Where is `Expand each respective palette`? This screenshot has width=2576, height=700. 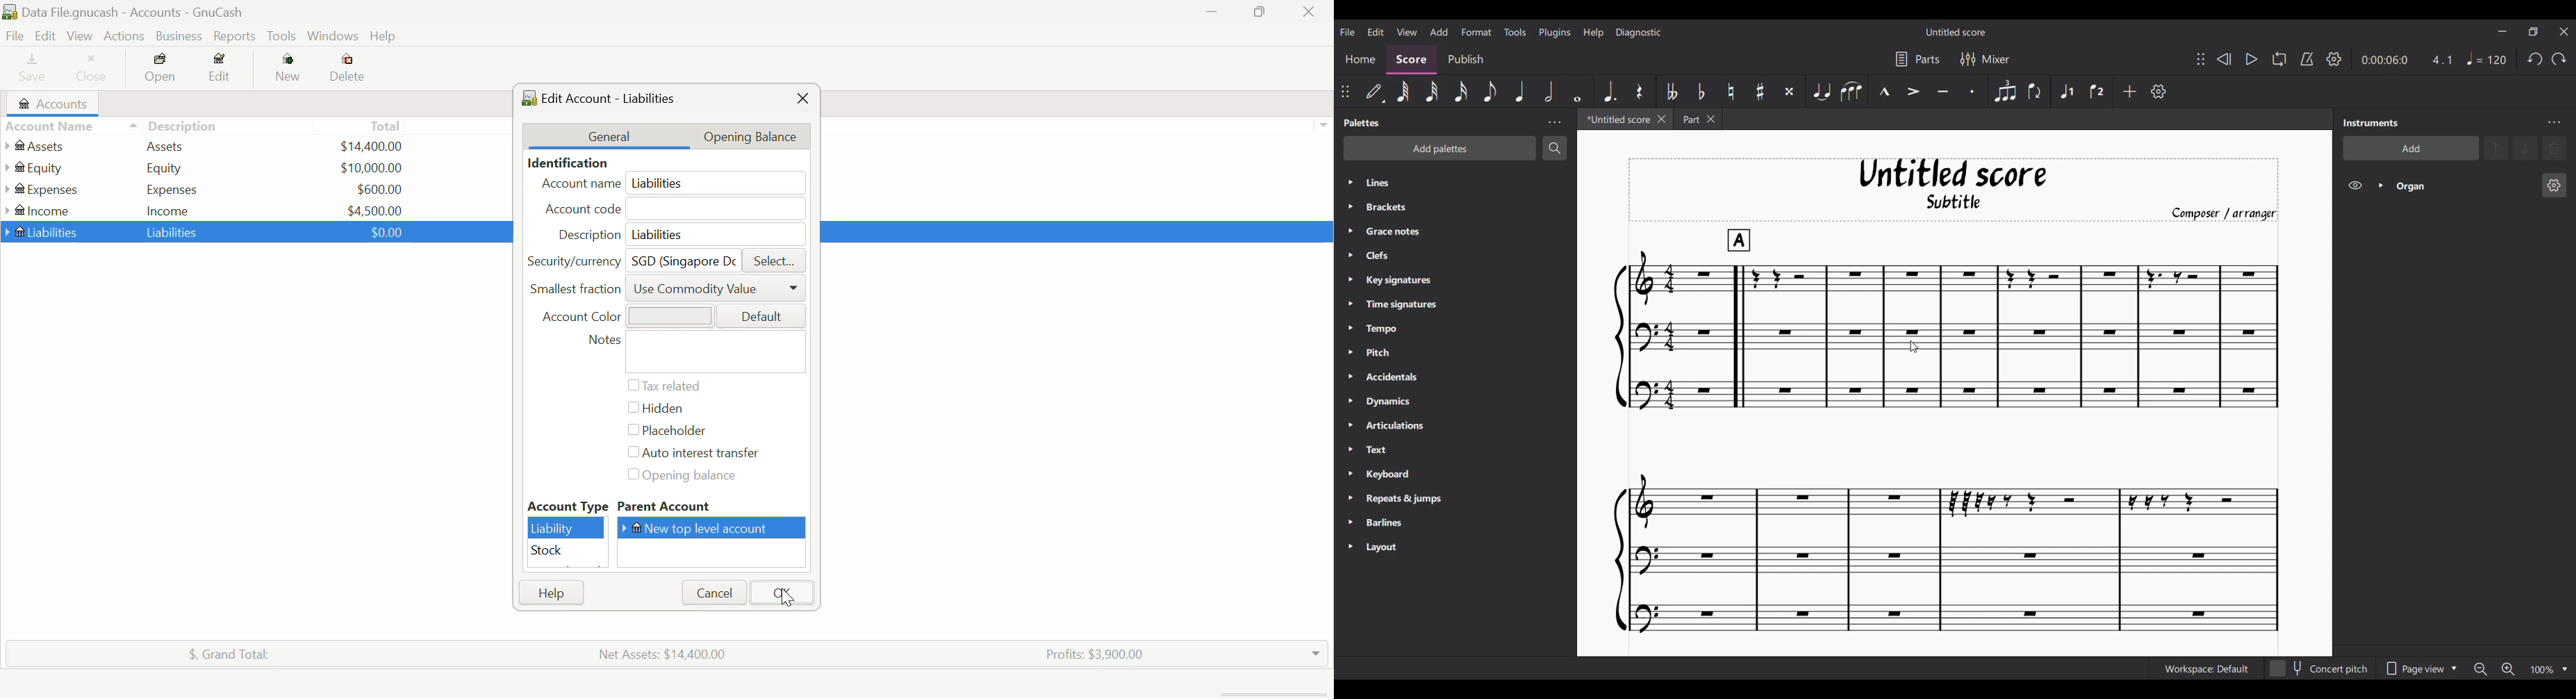
Expand each respective palette is located at coordinates (1349, 364).